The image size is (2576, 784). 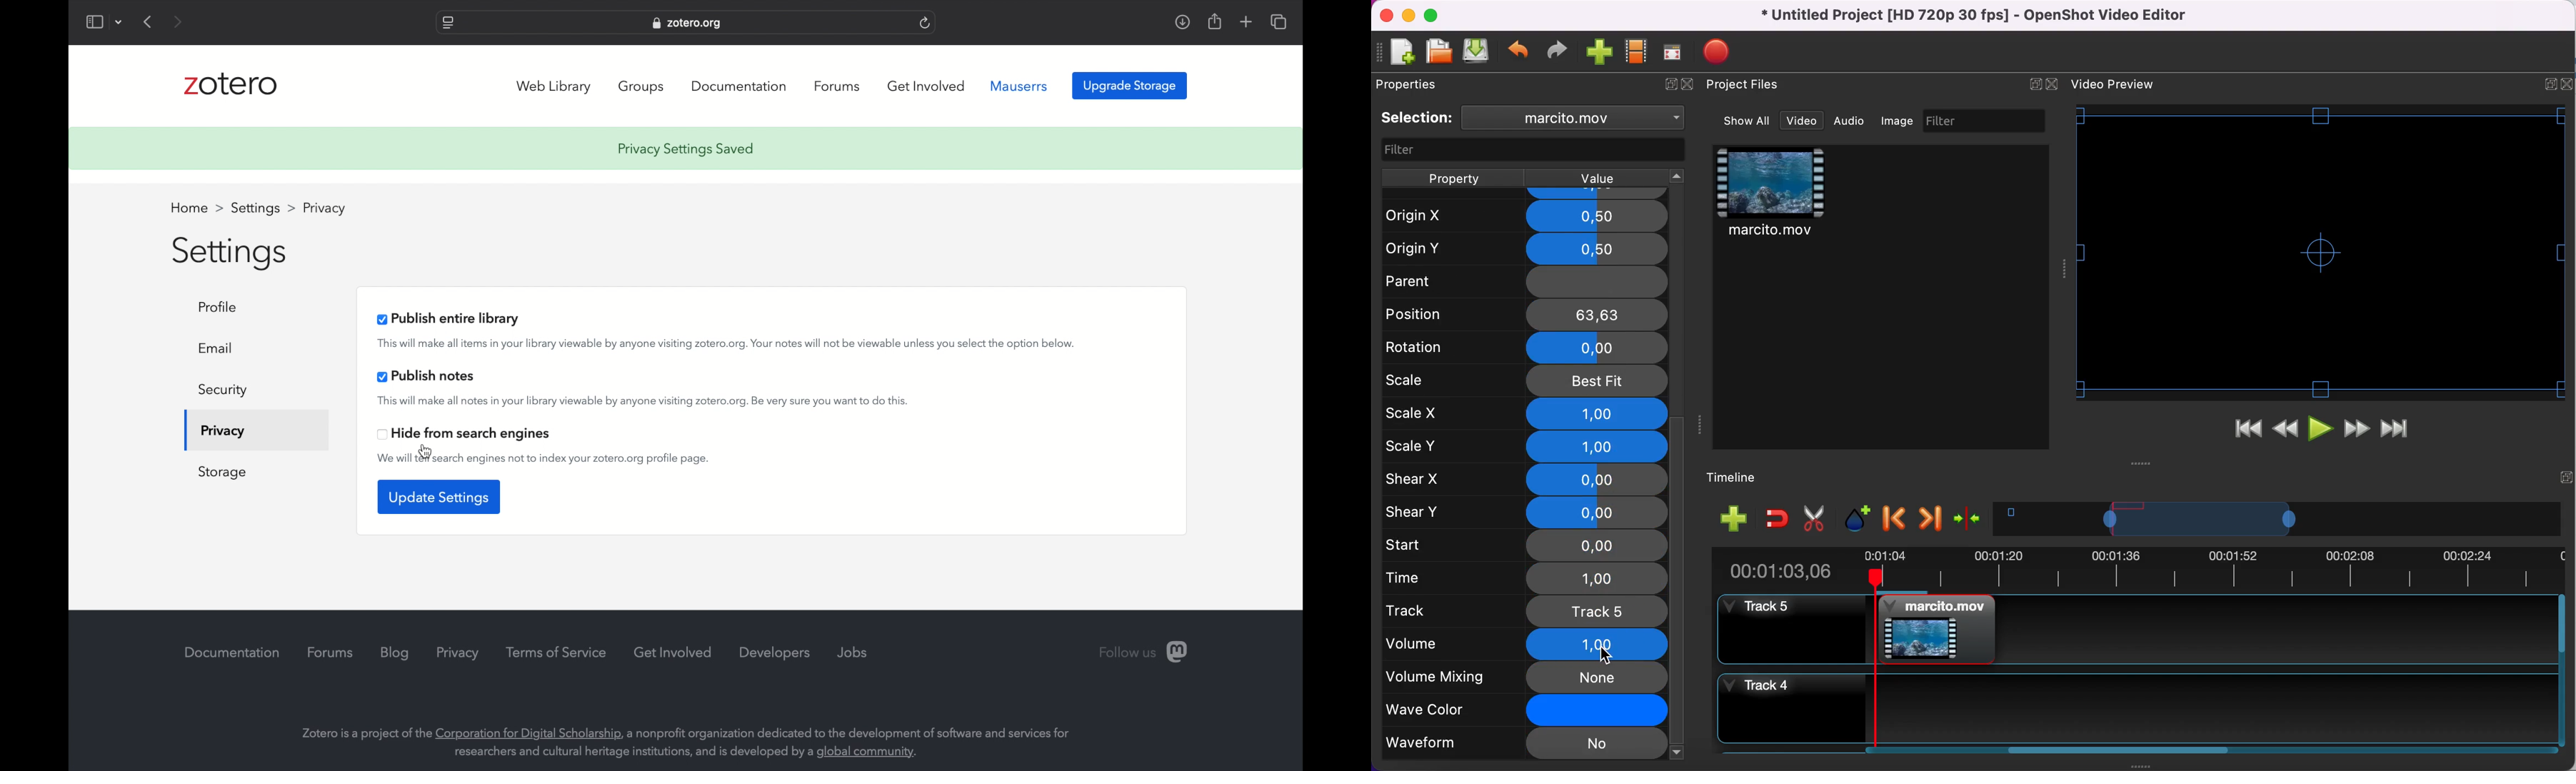 What do you see at coordinates (2286, 432) in the screenshot?
I see `rewind` at bounding box center [2286, 432].